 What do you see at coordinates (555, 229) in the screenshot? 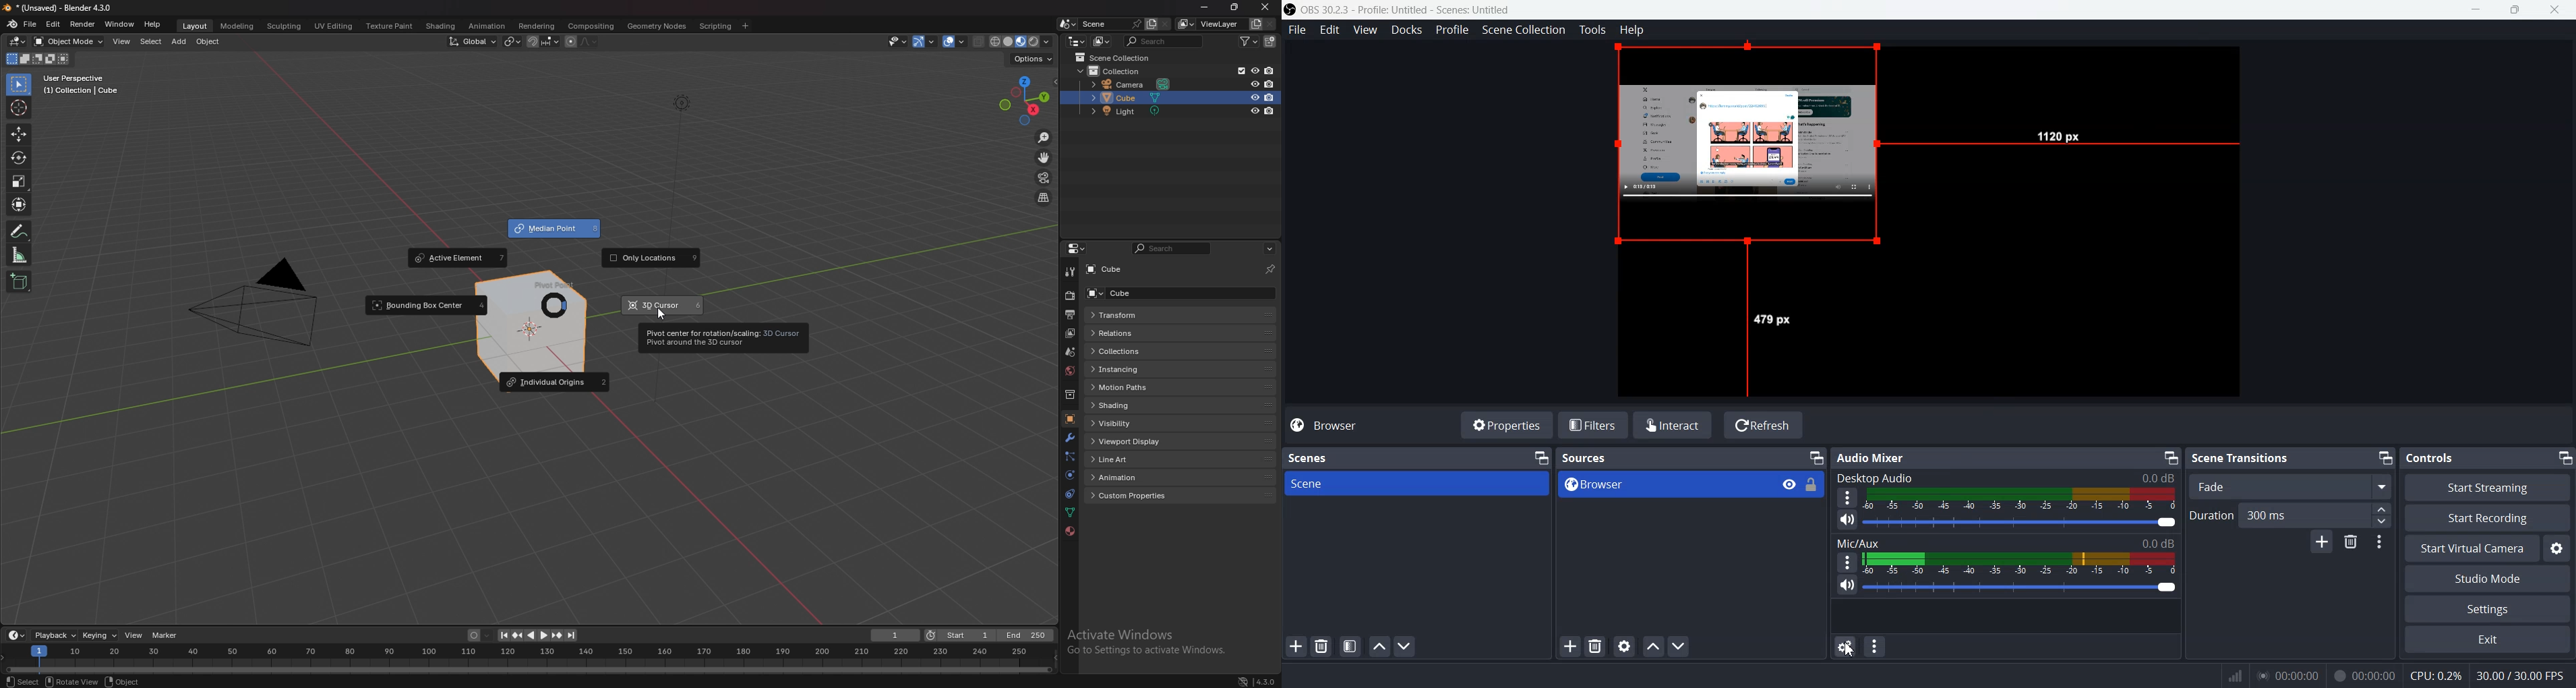
I see `median point` at bounding box center [555, 229].